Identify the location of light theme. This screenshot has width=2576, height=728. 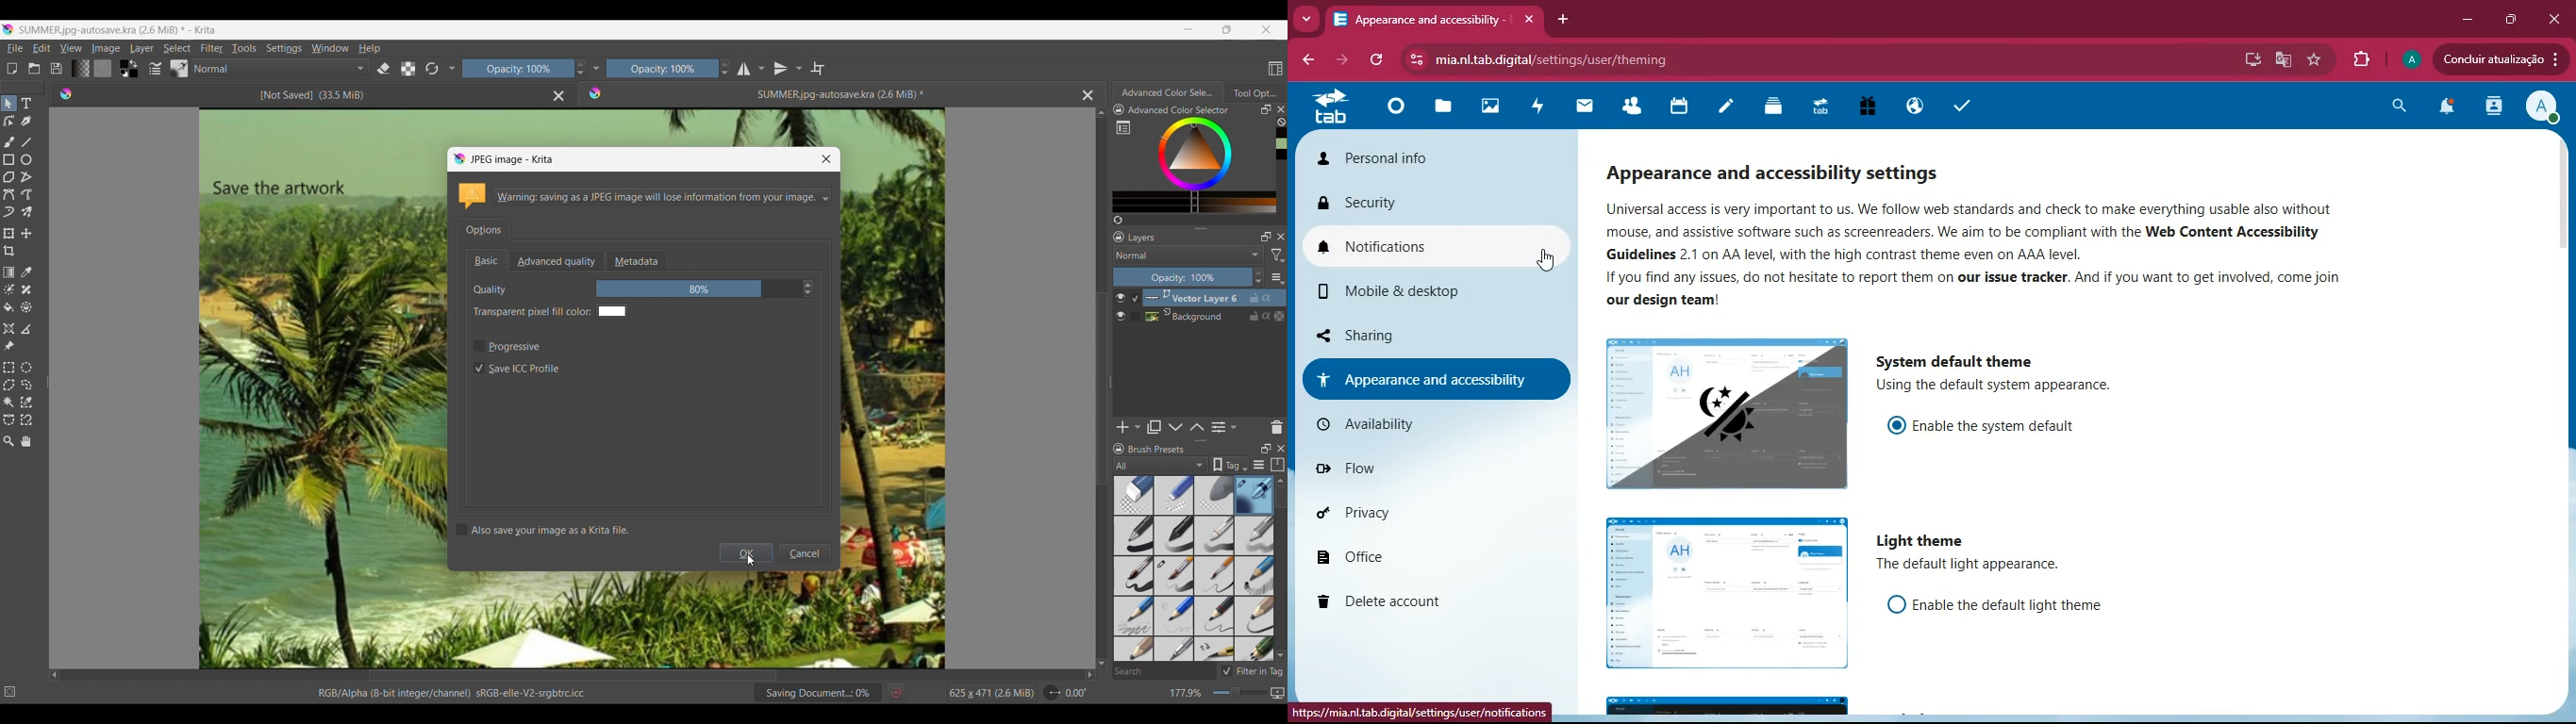
(1924, 538).